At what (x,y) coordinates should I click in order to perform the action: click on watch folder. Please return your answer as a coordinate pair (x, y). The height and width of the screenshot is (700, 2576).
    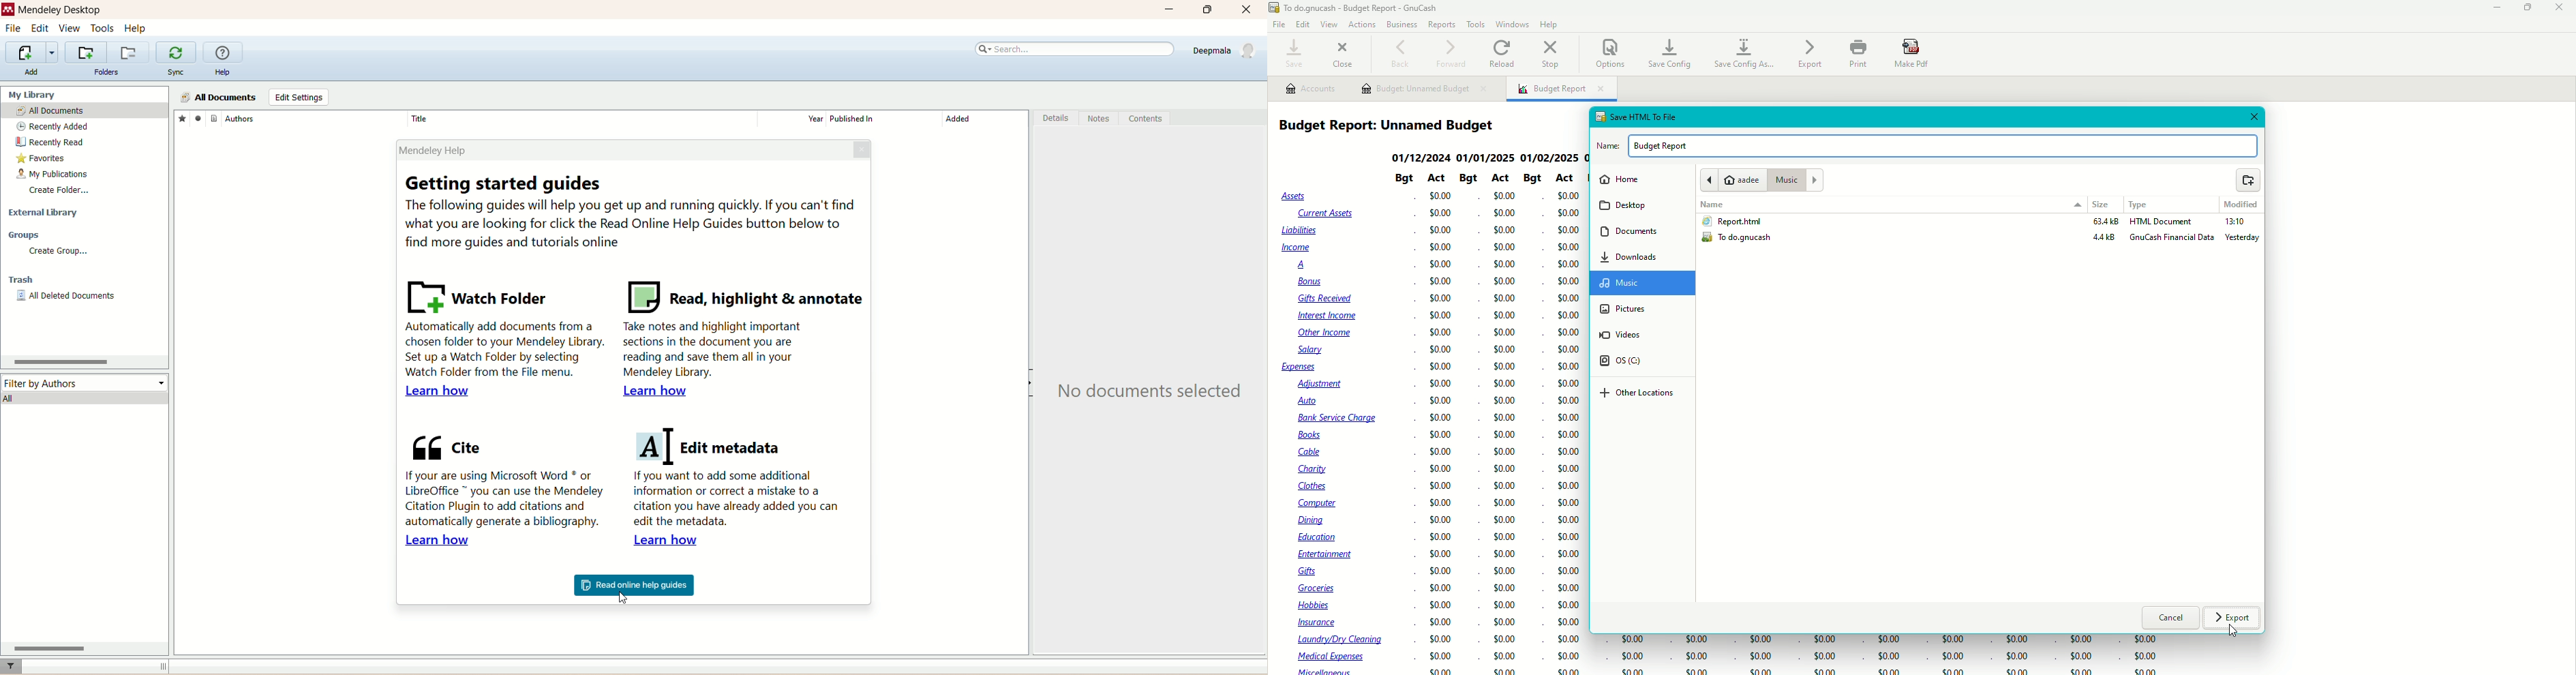
    Looking at the image, I should click on (480, 295).